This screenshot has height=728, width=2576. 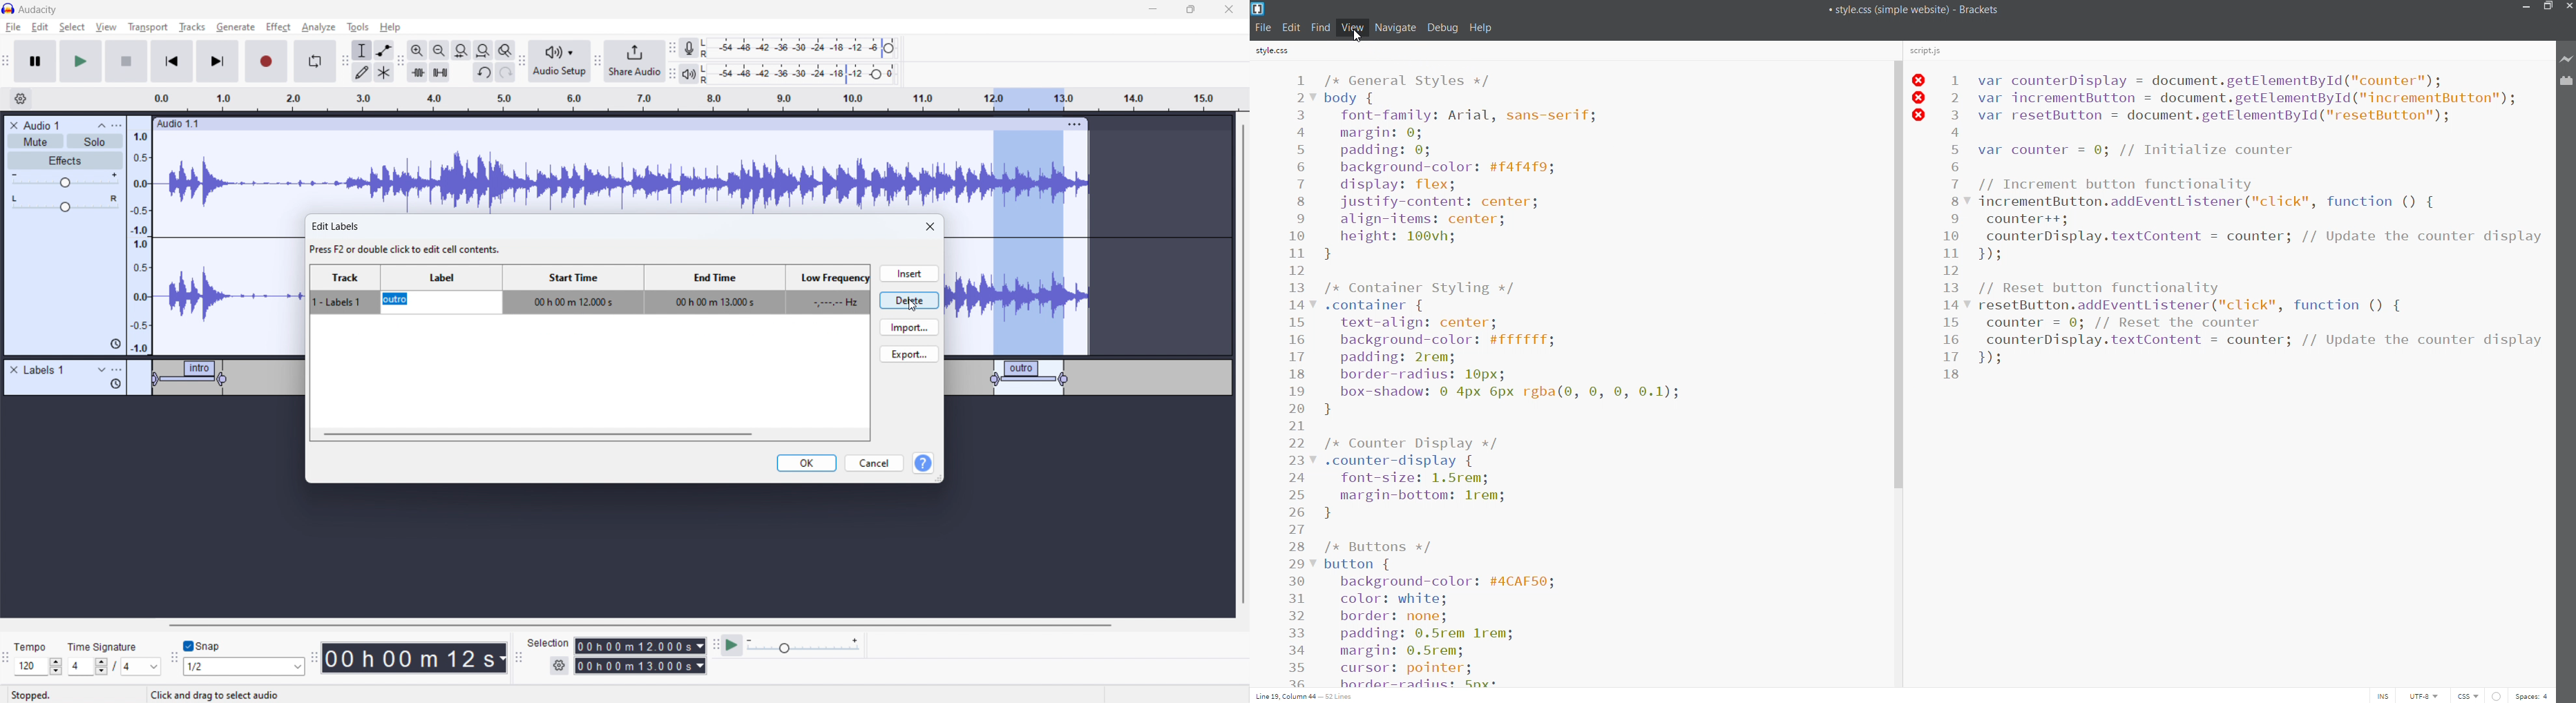 What do you see at coordinates (392, 27) in the screenshot?
I see `help` at bounding box center [392, 27].